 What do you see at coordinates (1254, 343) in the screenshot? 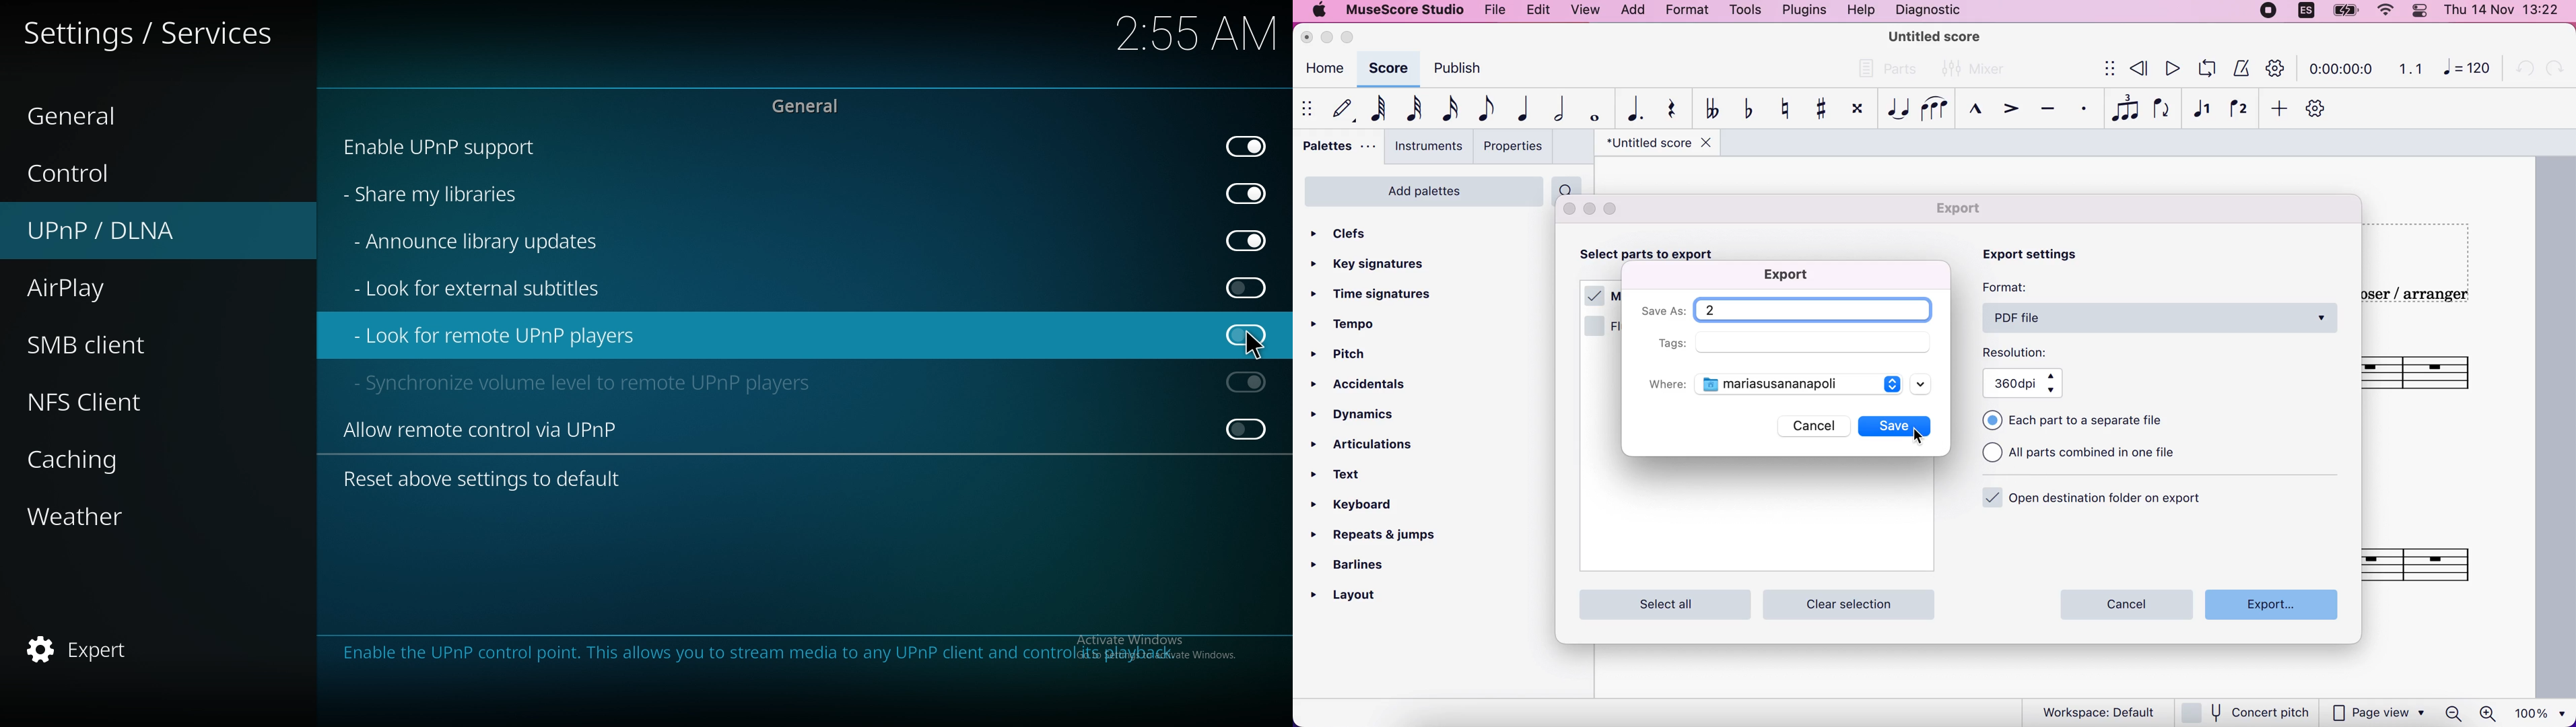
I see `pointer cursor` at bounding box center [1254, 343].